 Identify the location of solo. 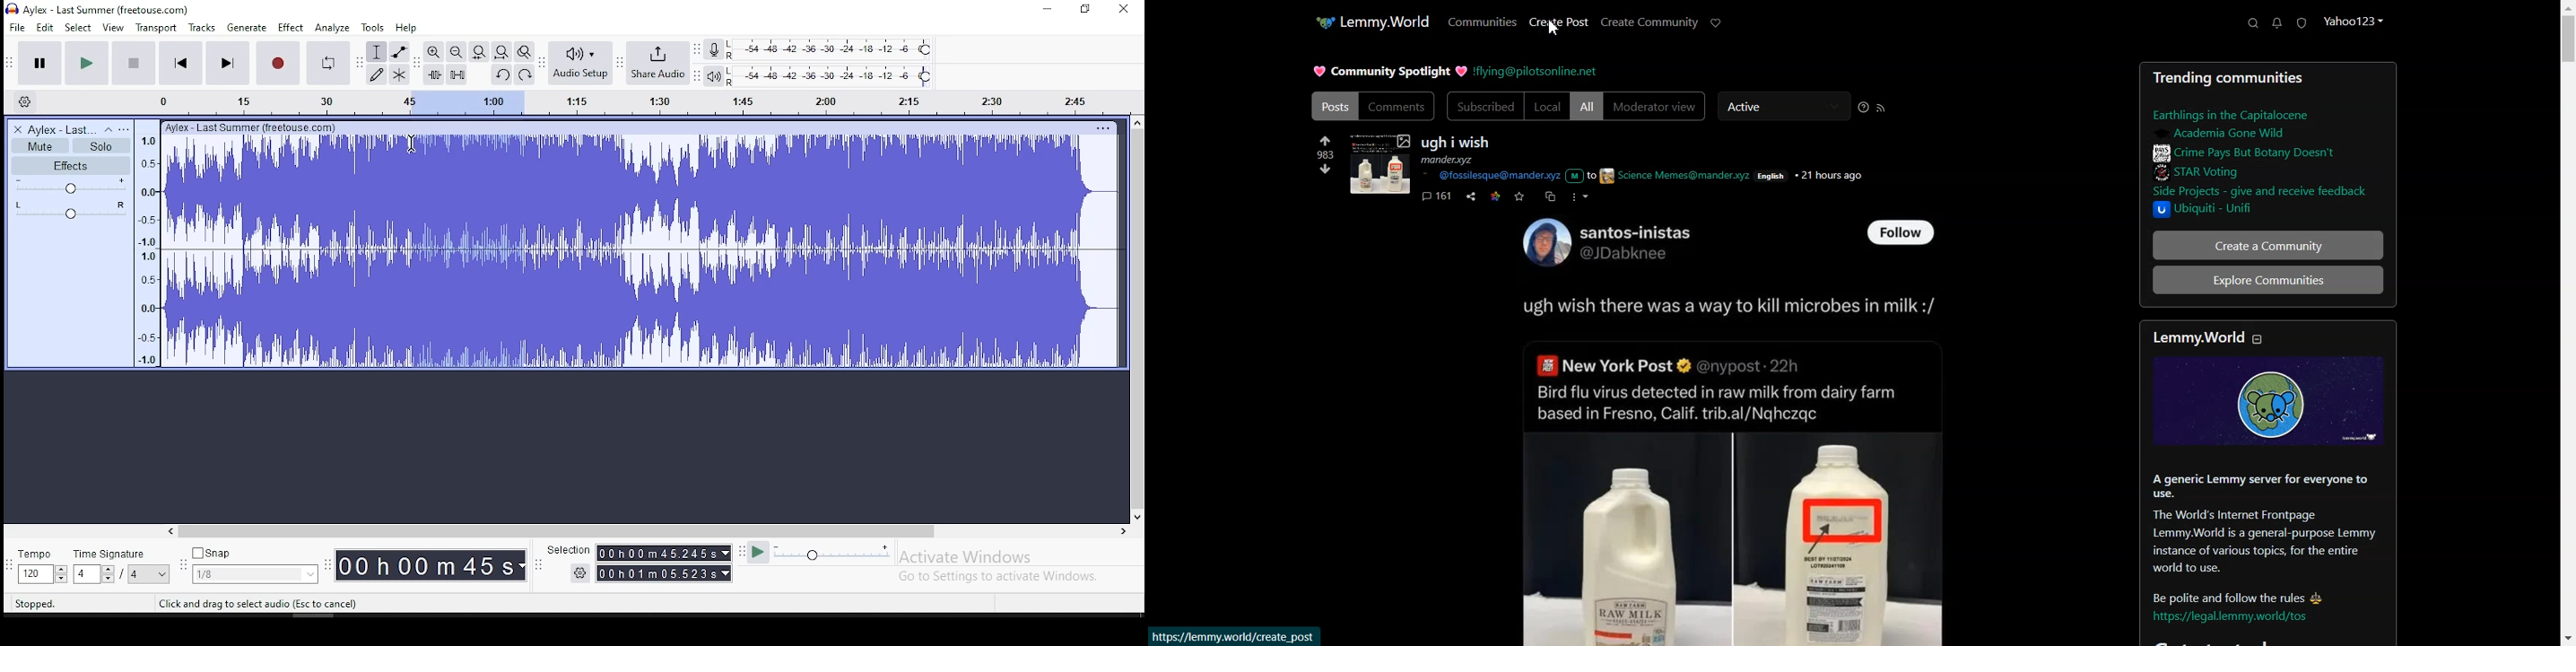
(100, 146).